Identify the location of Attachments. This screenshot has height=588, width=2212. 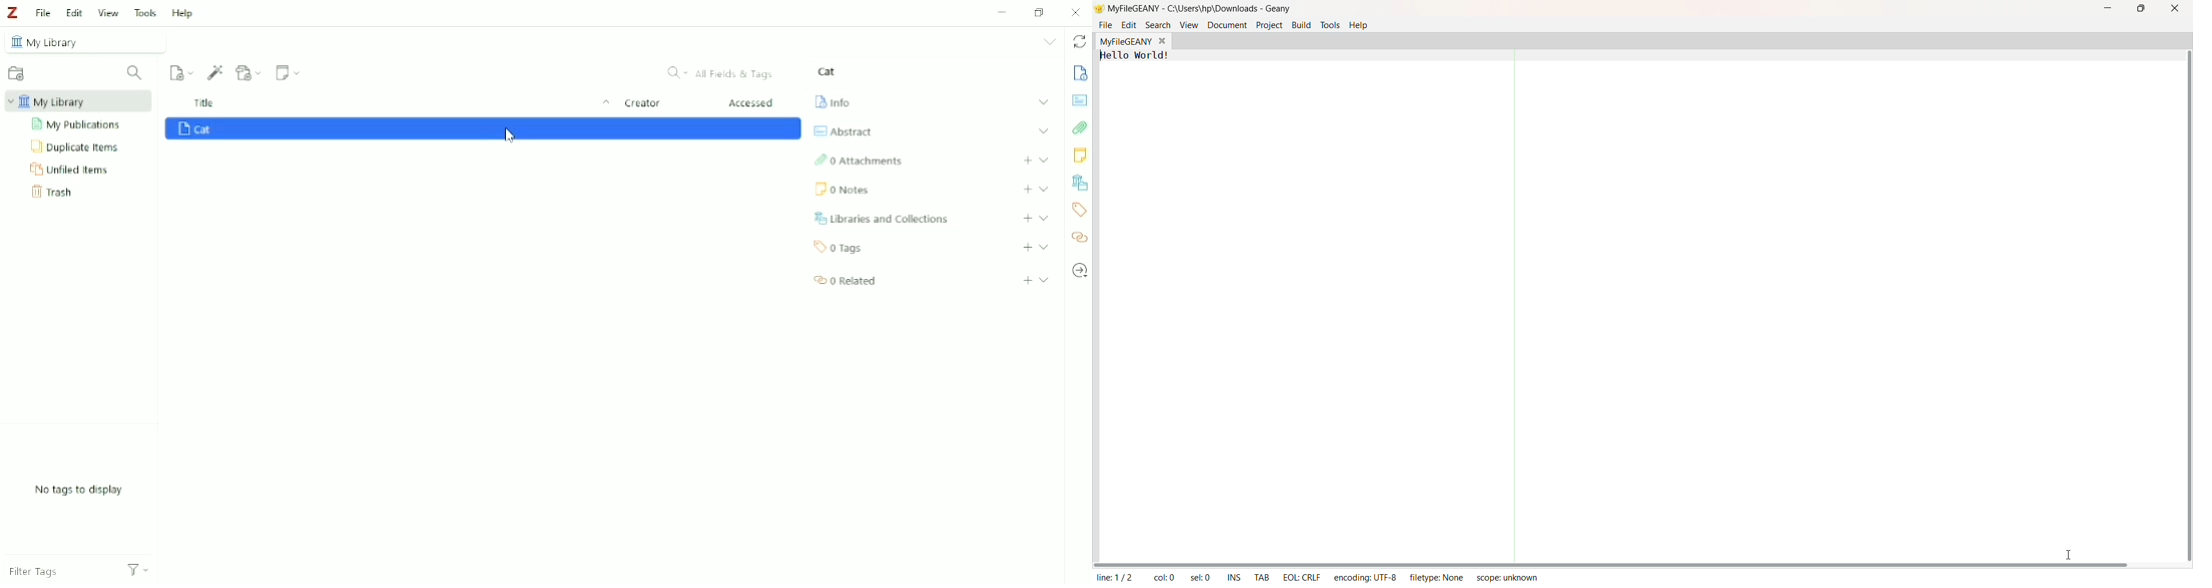
(1080, 129).